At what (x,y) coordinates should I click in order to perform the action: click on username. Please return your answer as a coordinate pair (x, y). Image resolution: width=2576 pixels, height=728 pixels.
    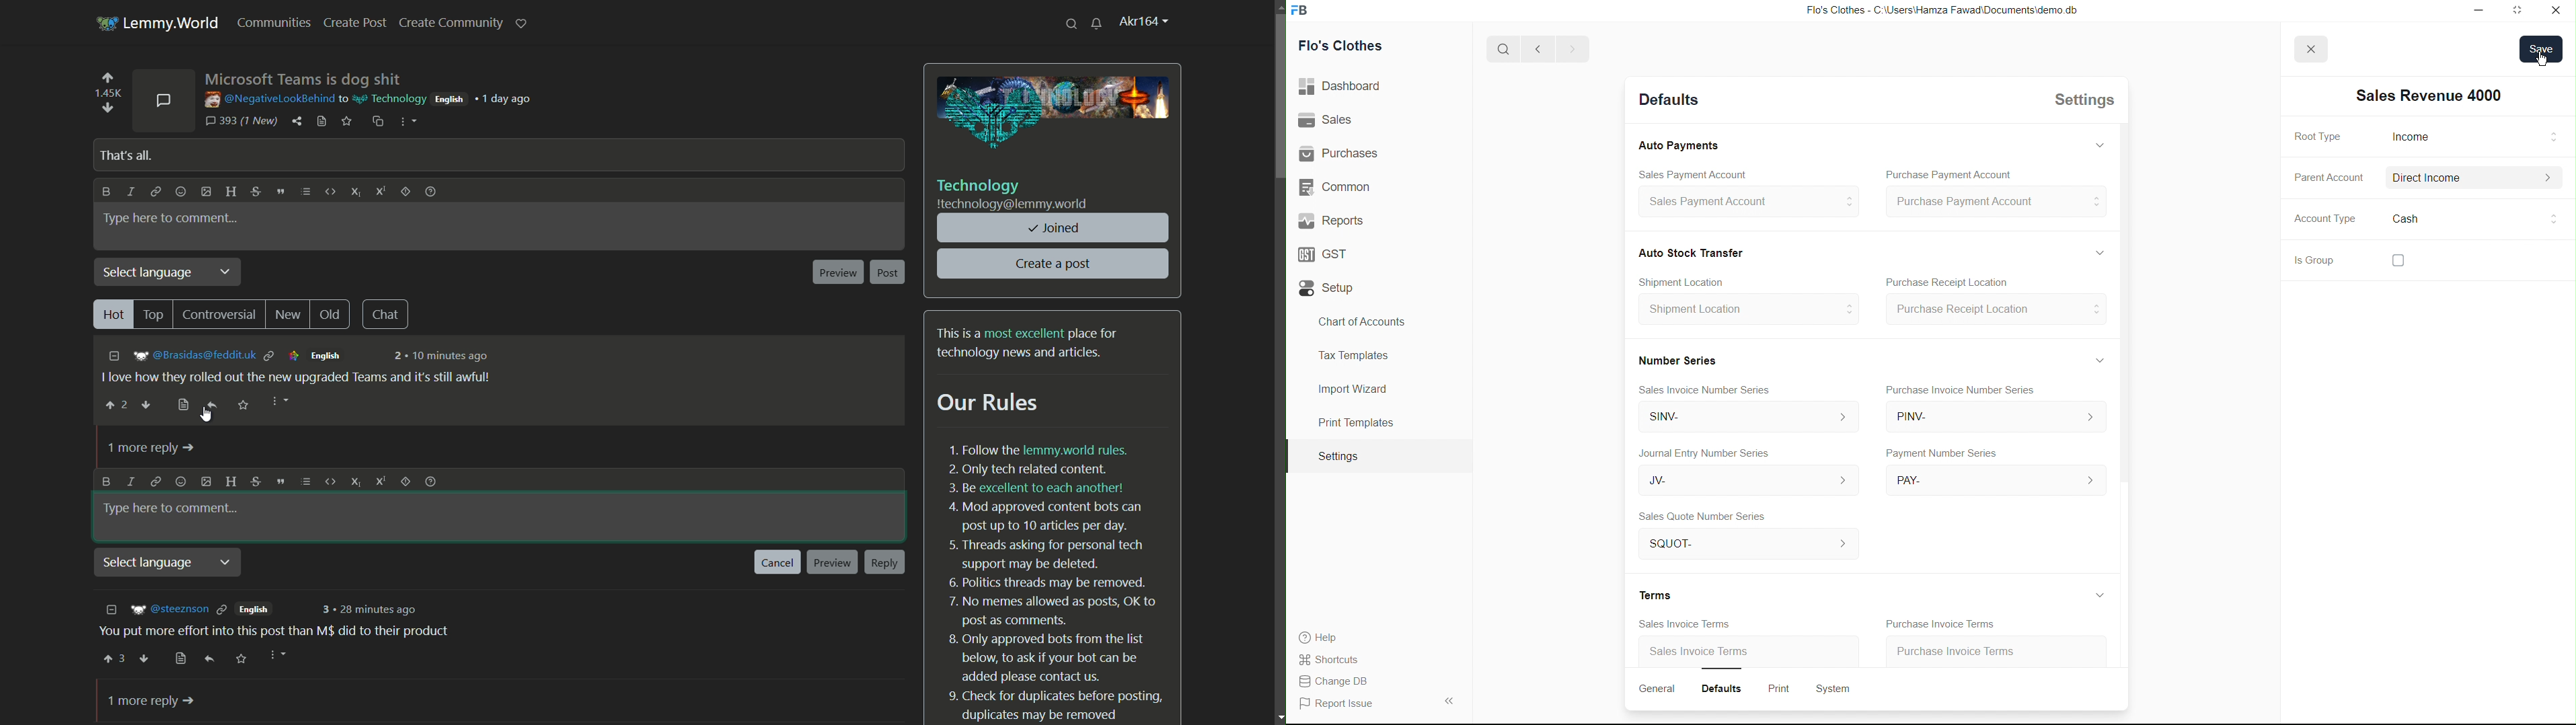
    Looking at the image, I should click on (267, 99).